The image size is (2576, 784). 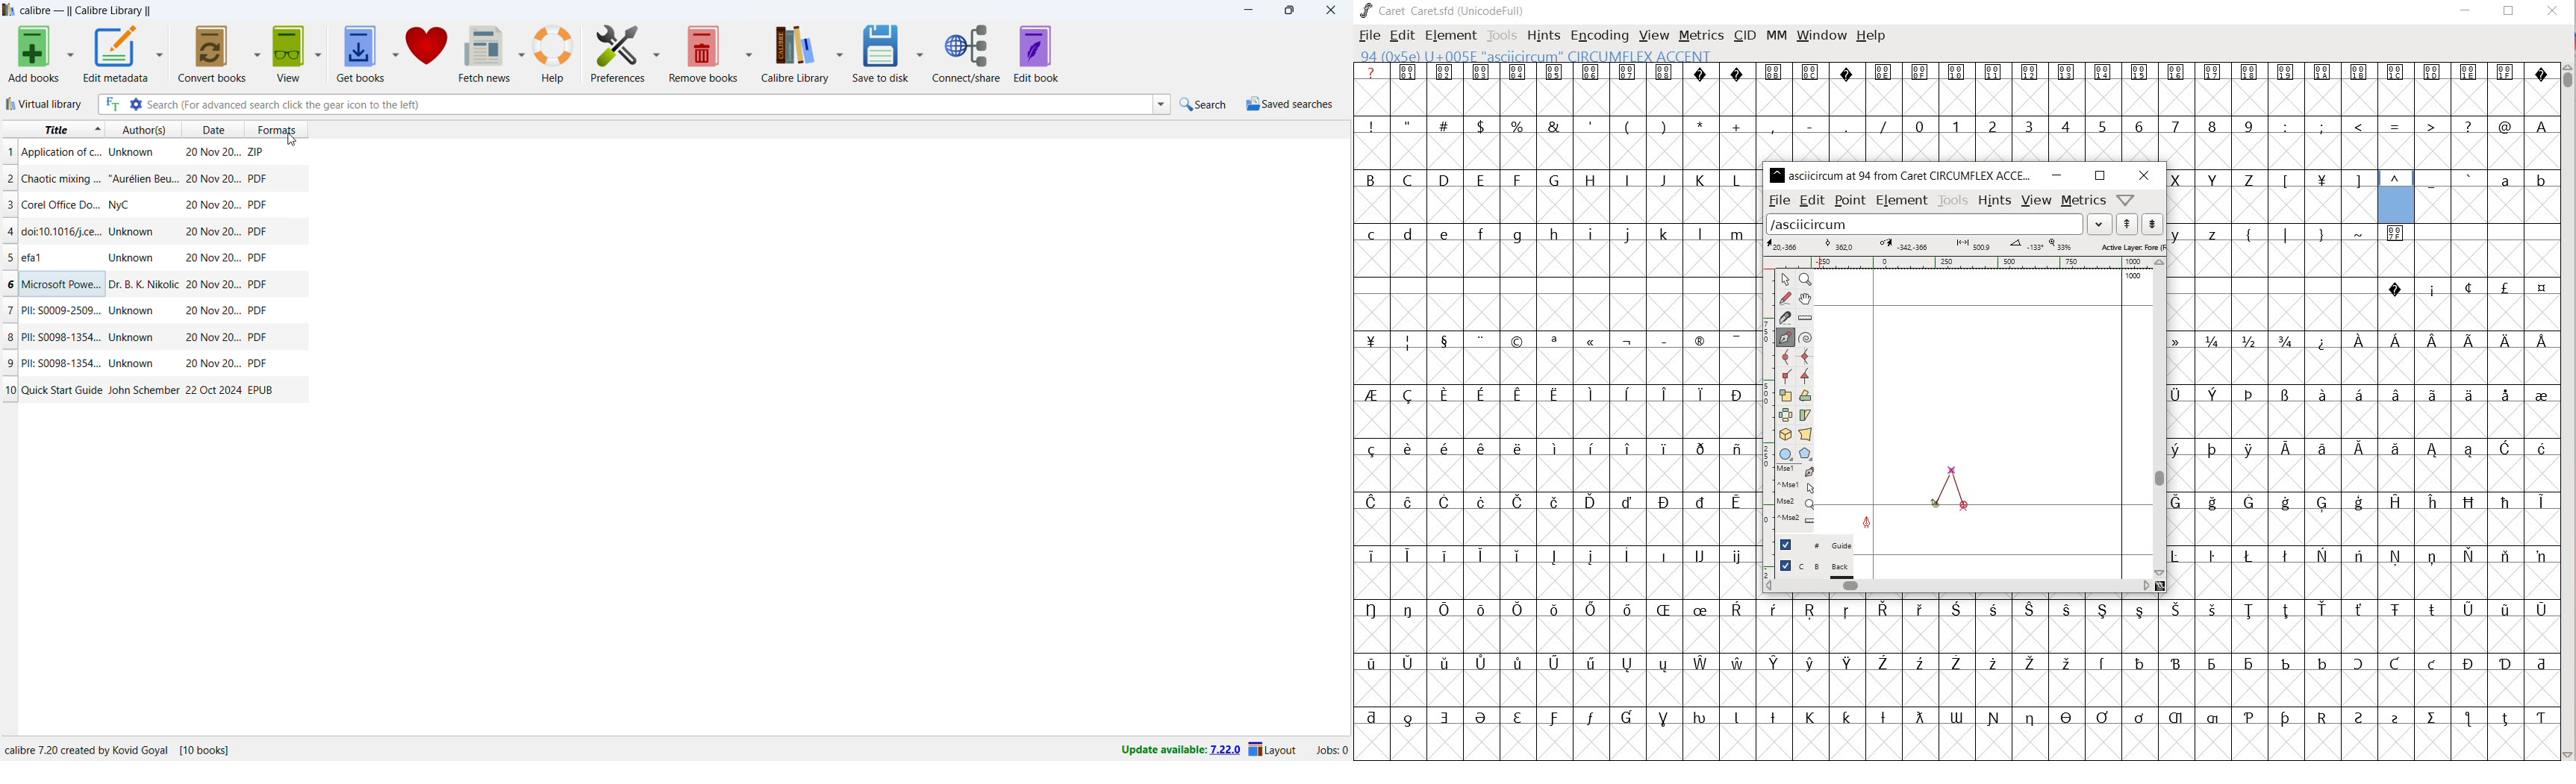 What do you see at coordinates (1867, 526) in the screenshot?
I see `feltpen tool/cursor location` at bounding box center [1867, 526].